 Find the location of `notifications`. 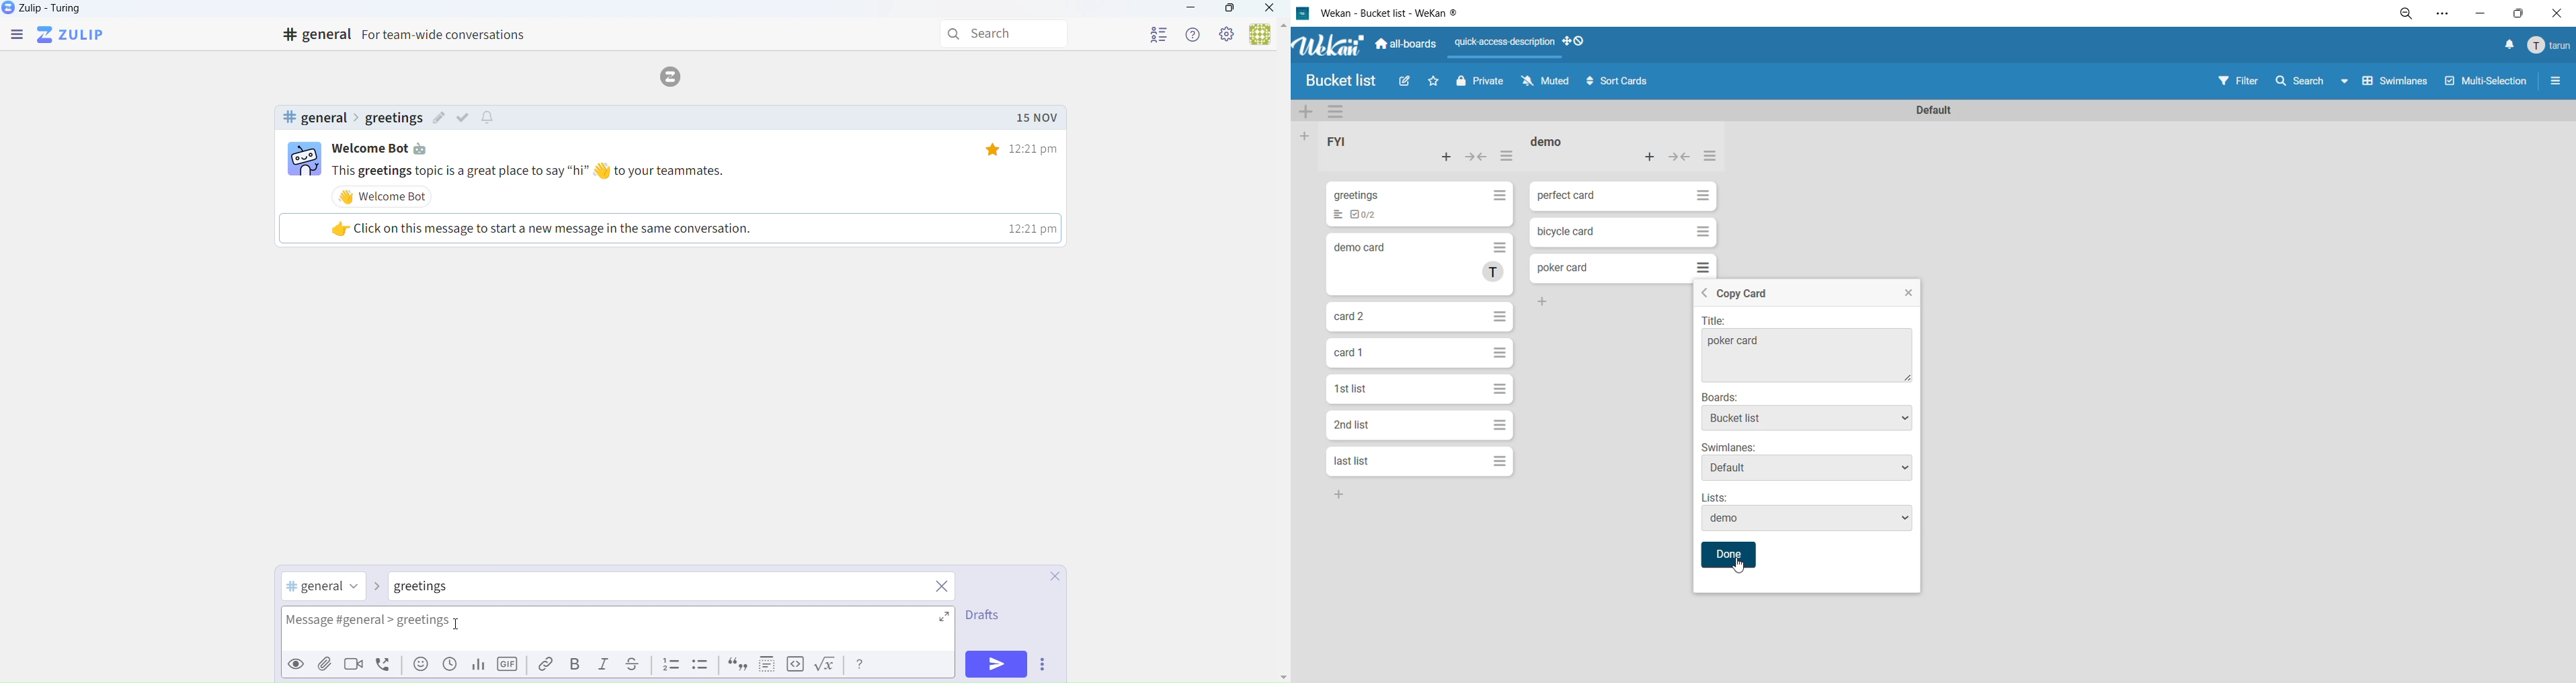

notifications is located at coordinates (2506, 46).